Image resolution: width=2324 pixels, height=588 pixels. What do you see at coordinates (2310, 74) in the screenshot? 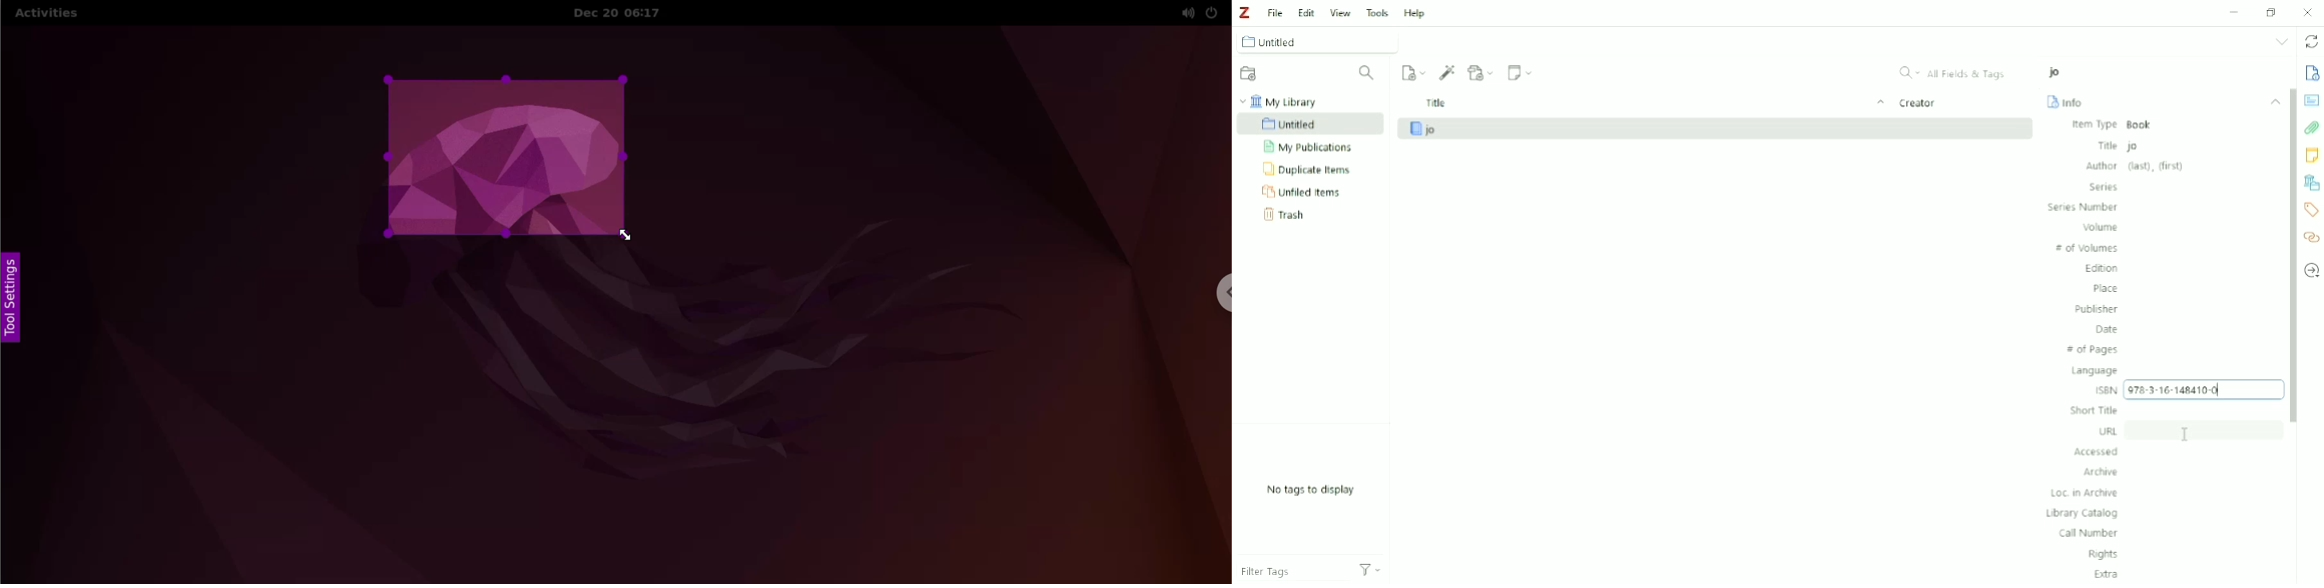
I see `Info` at bounding box center [2310, 74].